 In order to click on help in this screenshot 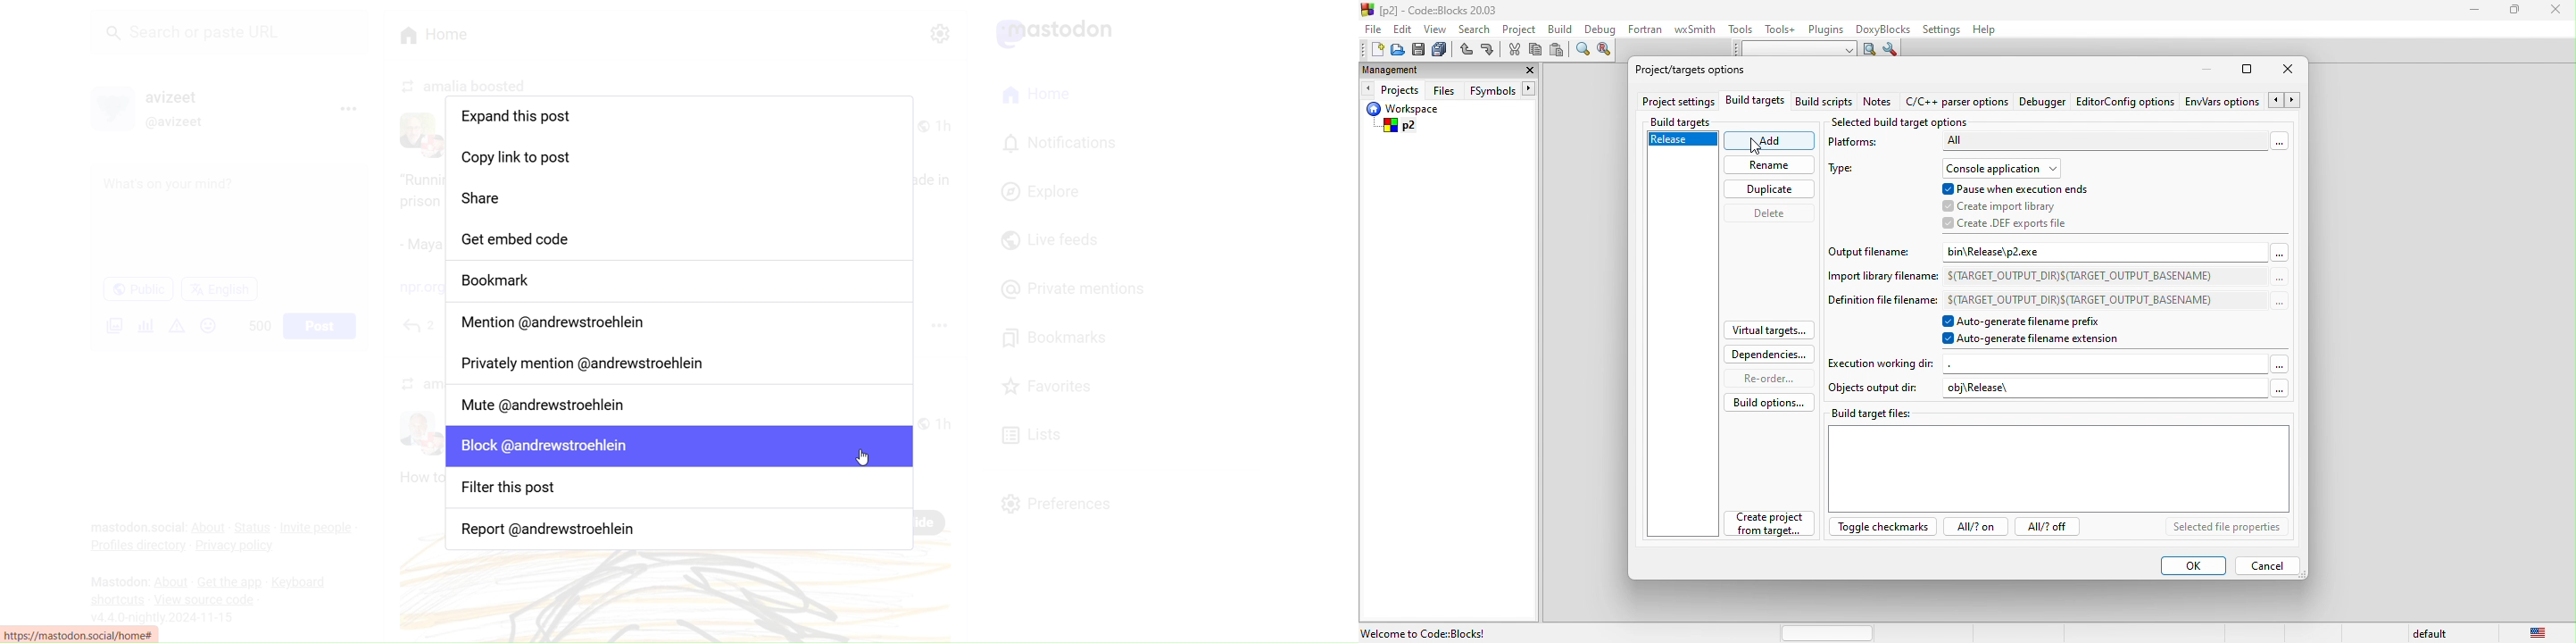, I will do `click(1984, 31)`.